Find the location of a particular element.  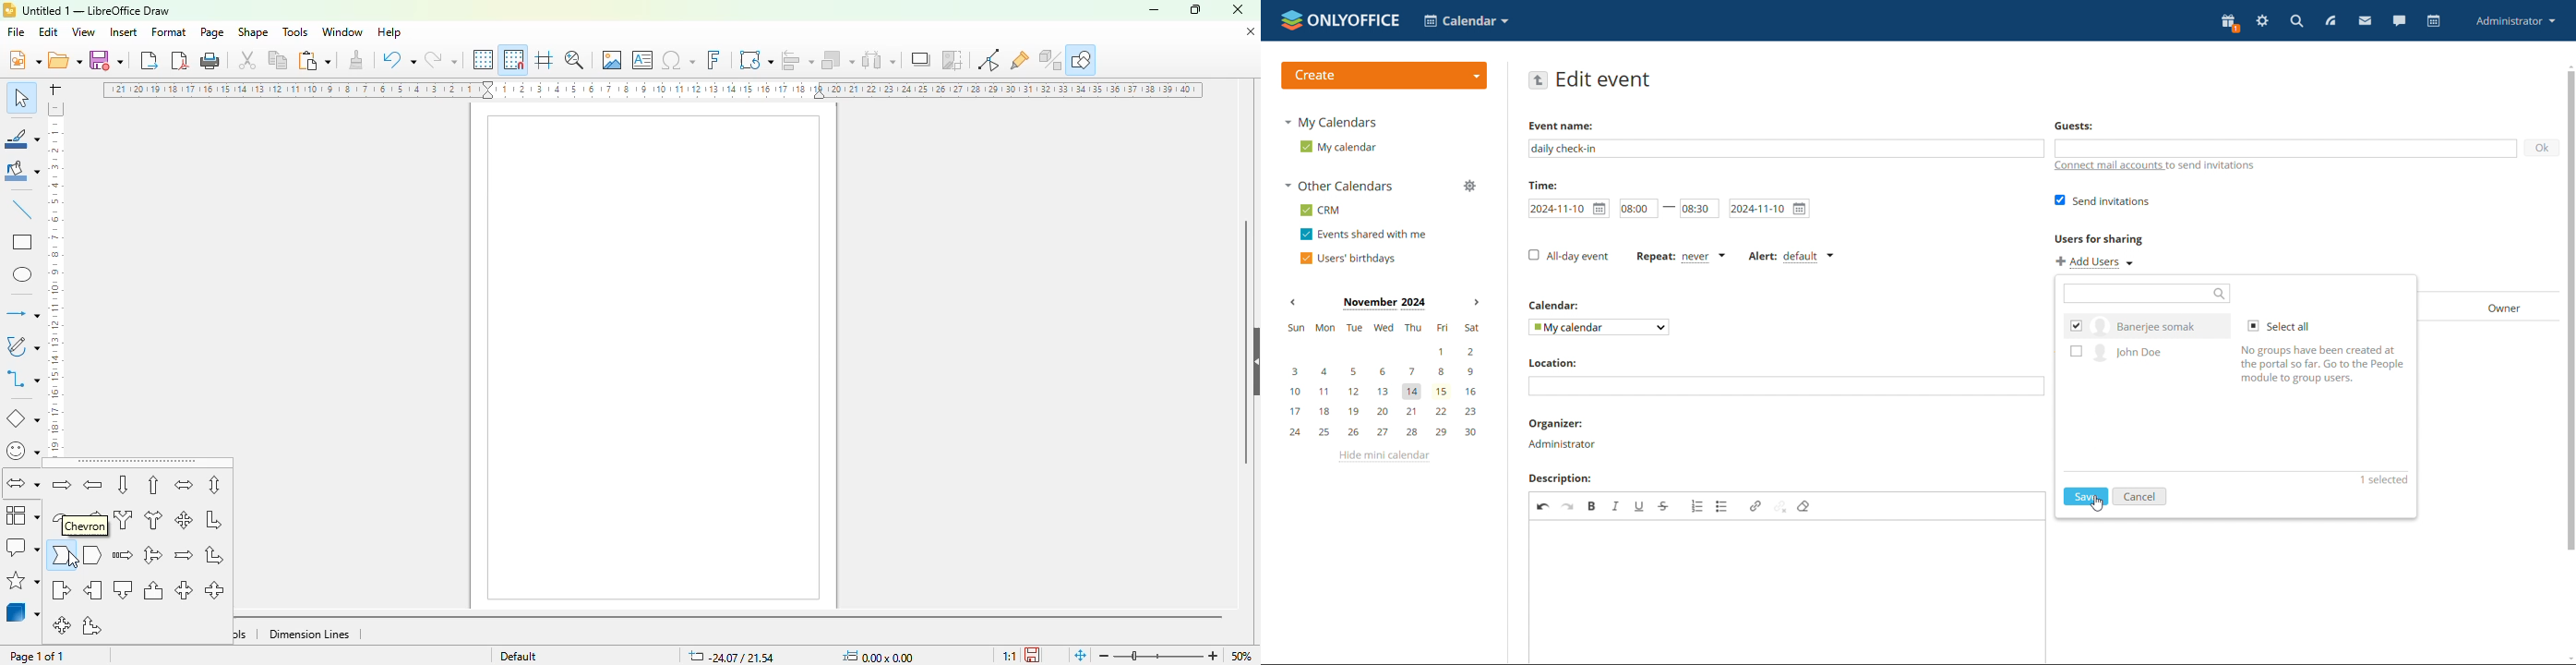

insert line is located at coordinates (23, 209).